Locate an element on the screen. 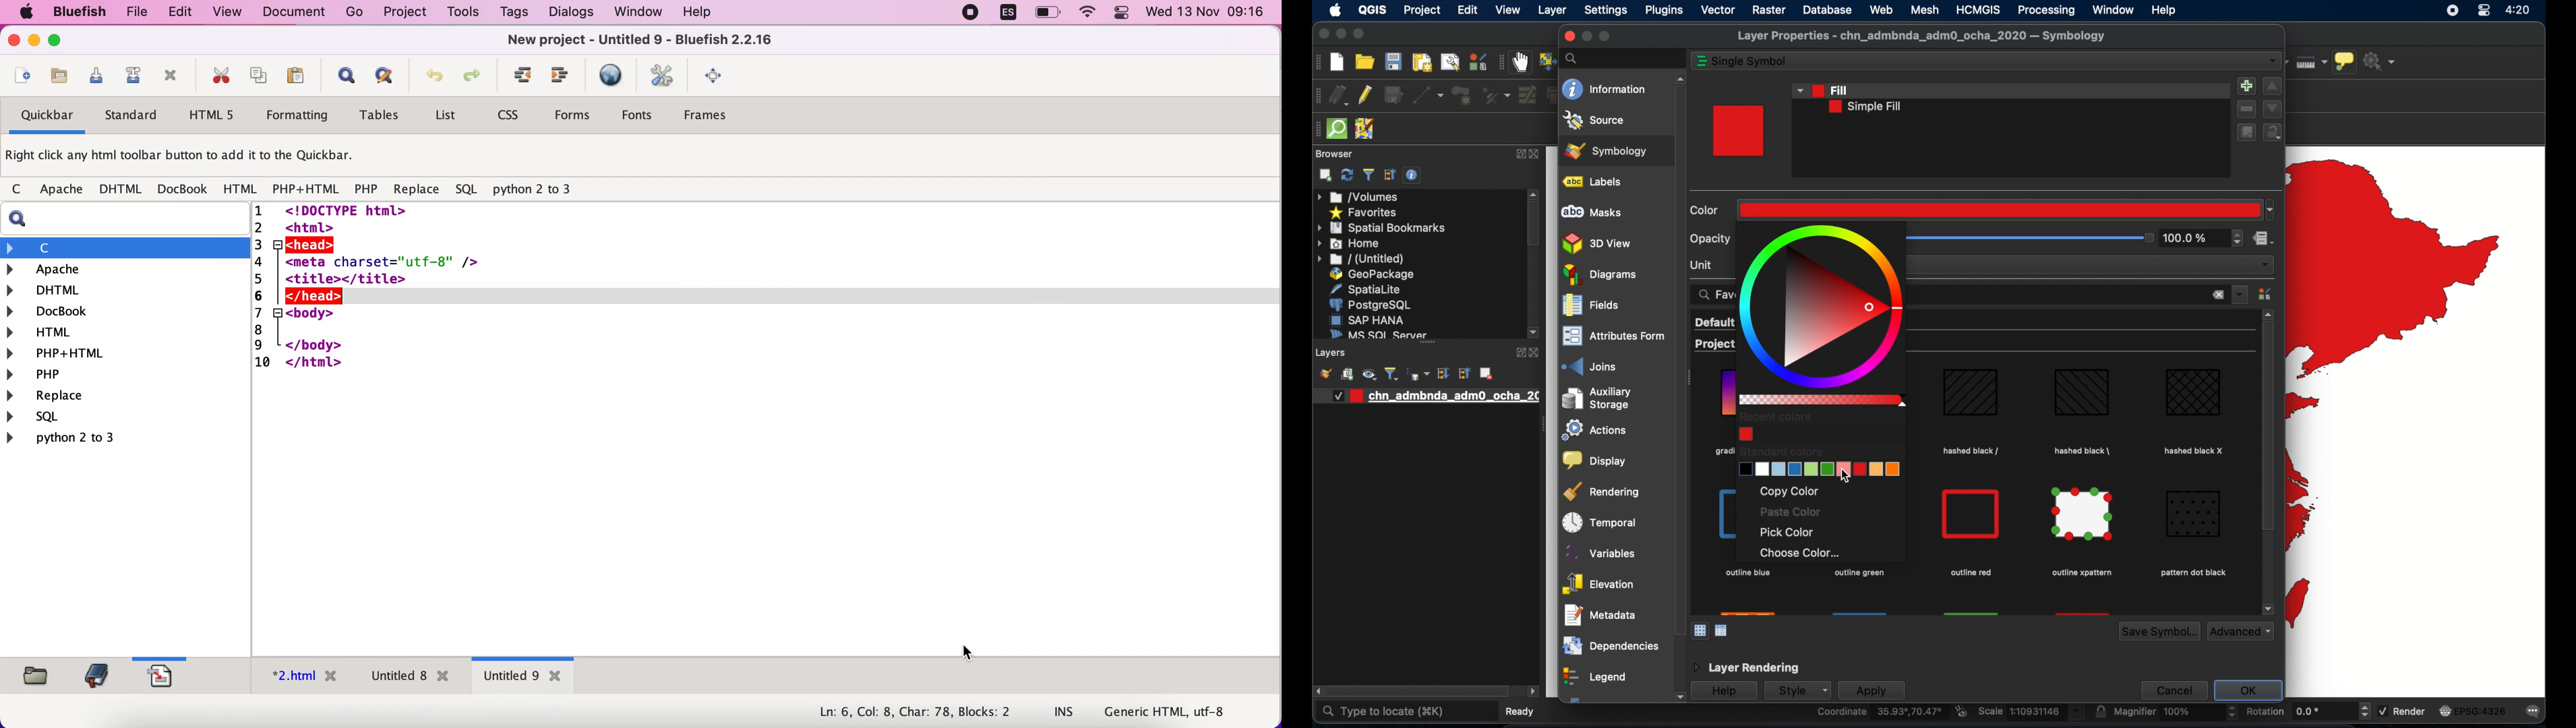 Image resolution: width=2576 pixels, height=728 pixels. standard color is located at coordinates (1780, 451).